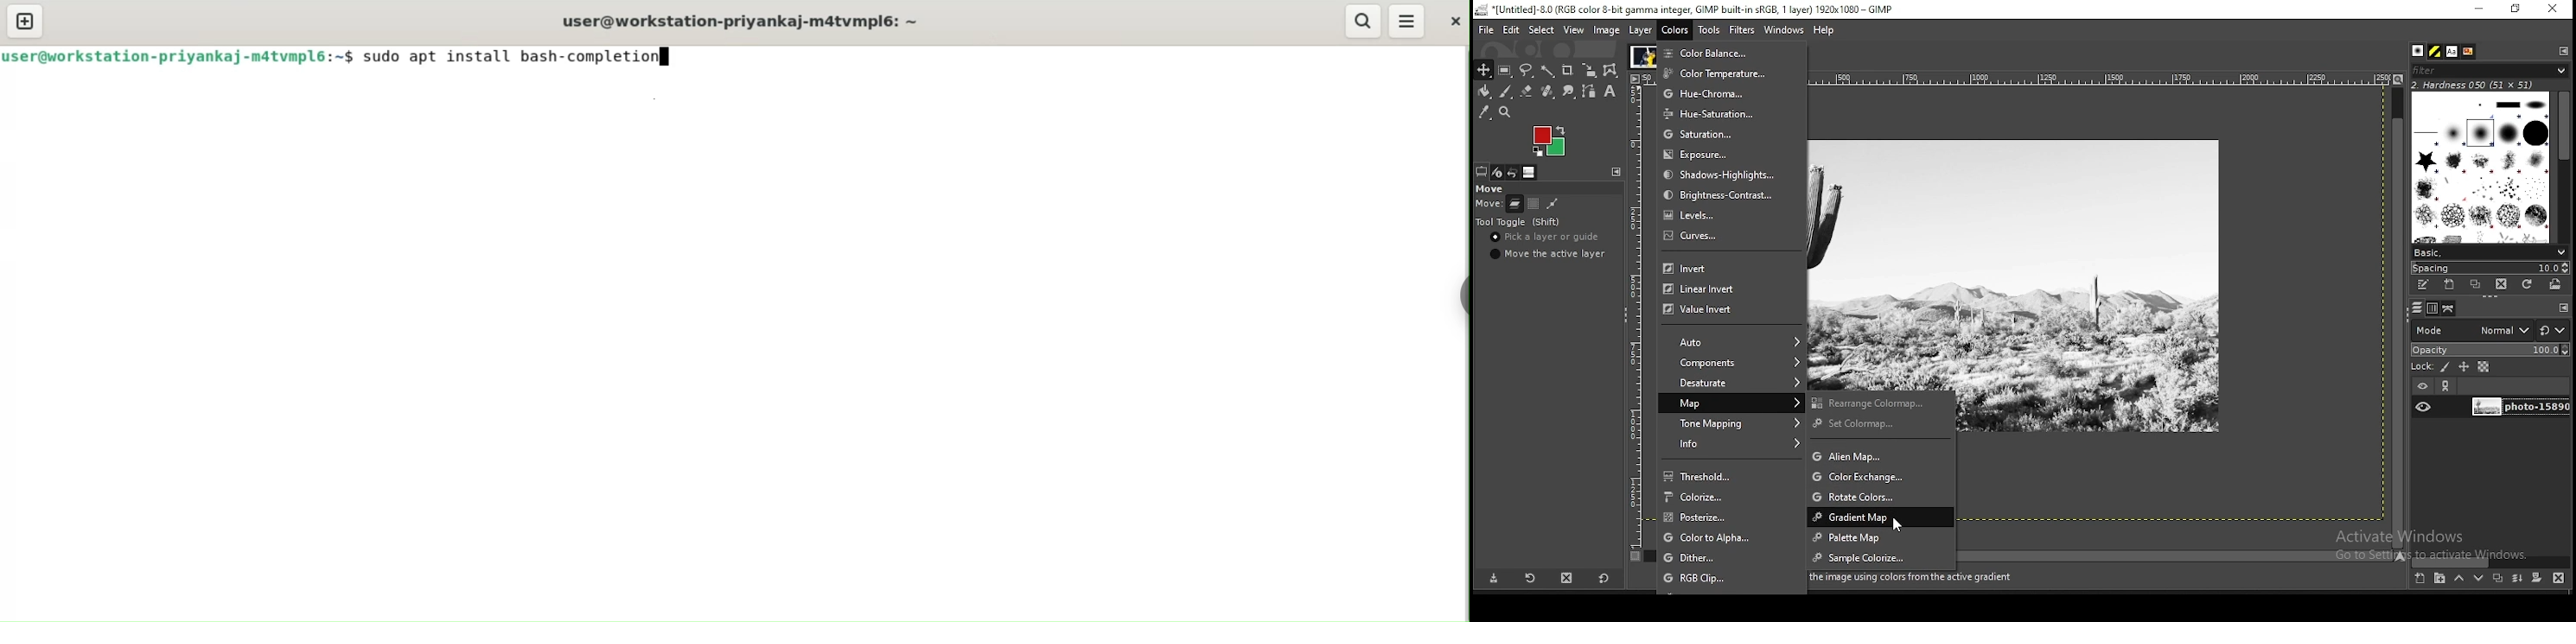 This screenshot has height=644, width=2576. What do you see at coordinates (2490, 268) in the screenshot?
I see `spacing` at bounding box center [2490, 268].